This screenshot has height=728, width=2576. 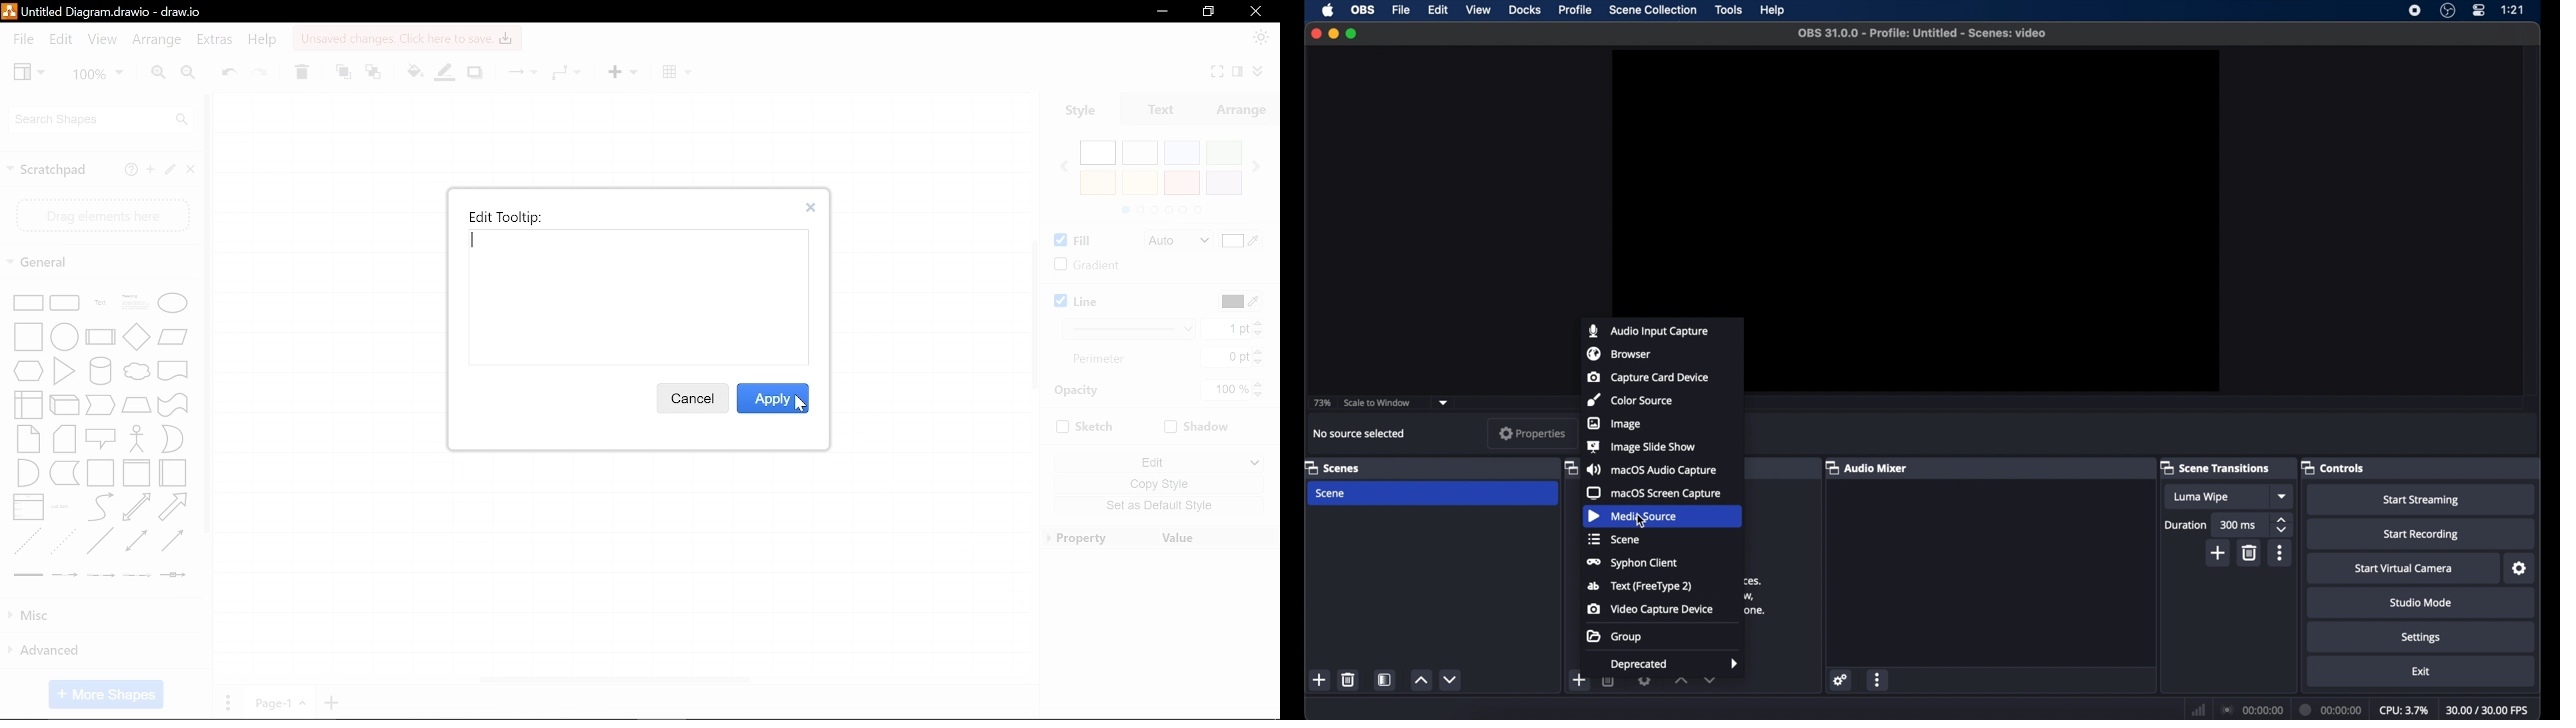 What do you see at coordinates (1652, 470) in the screenshot?
I see `macOS audio capture` at bounding box center [1652, 470].